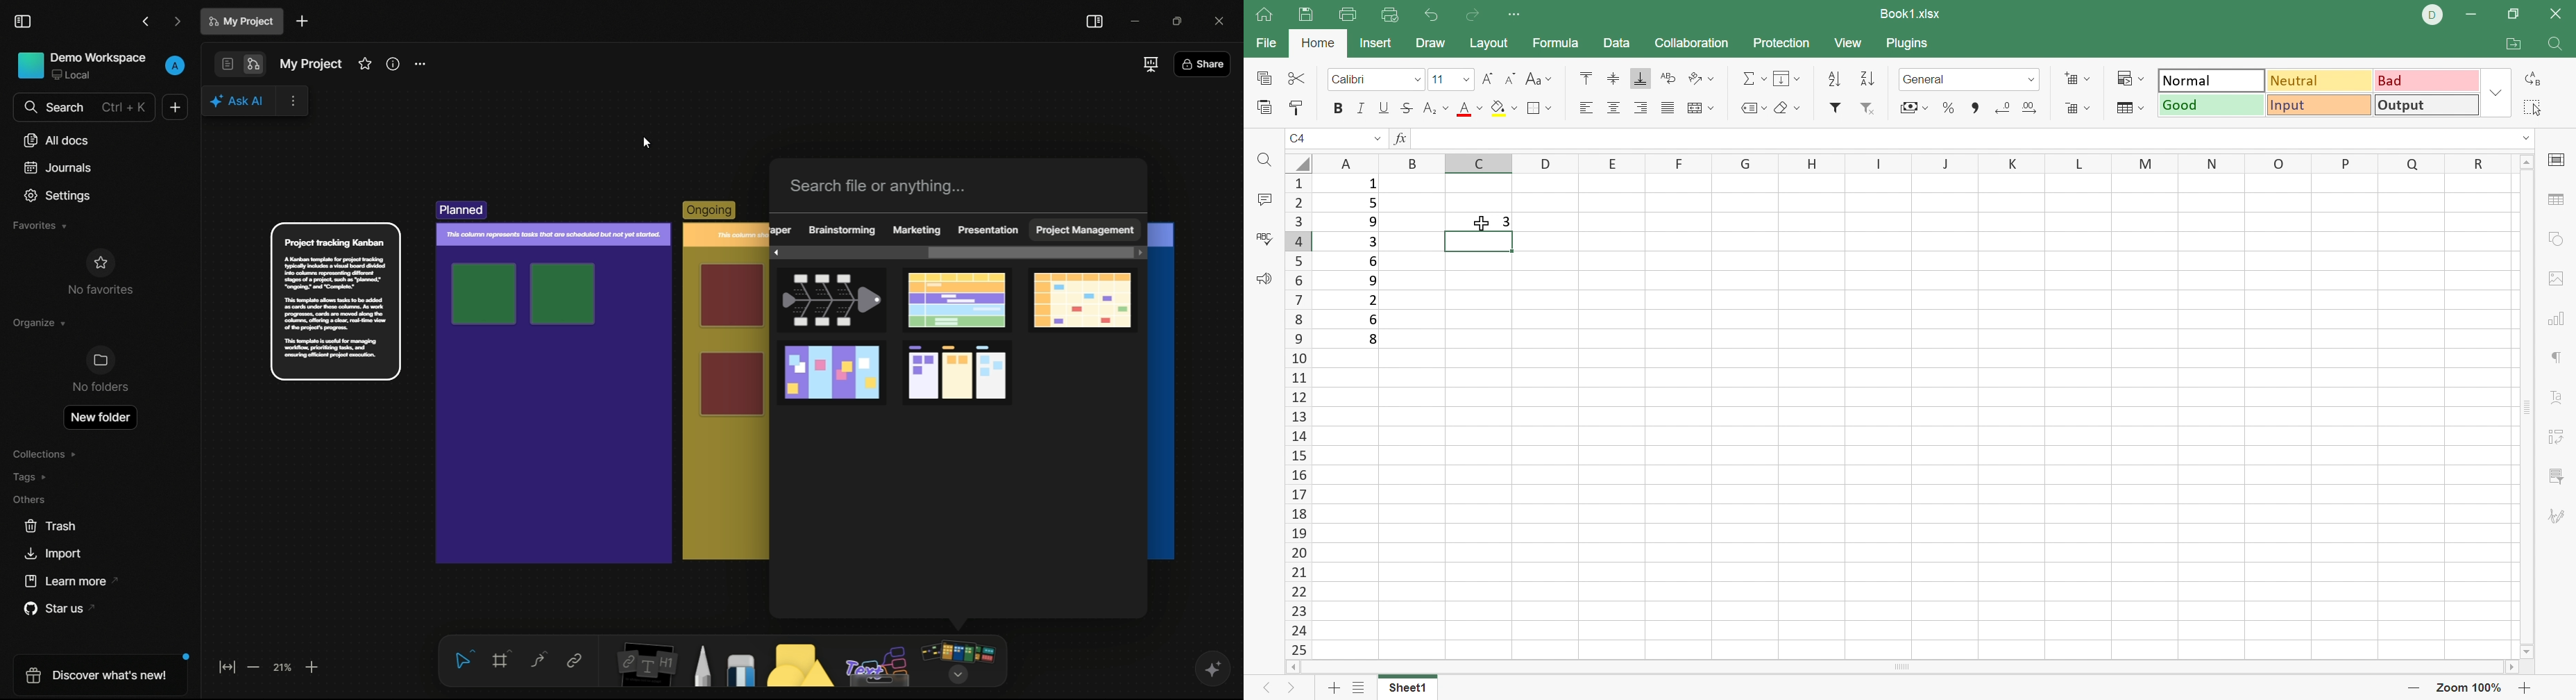 The height and width of the screenshot is (700, 2576). What do you see at coordinates (2212, 105) in the screenshot?
I see `Good` at bounding box center [2212, 105].